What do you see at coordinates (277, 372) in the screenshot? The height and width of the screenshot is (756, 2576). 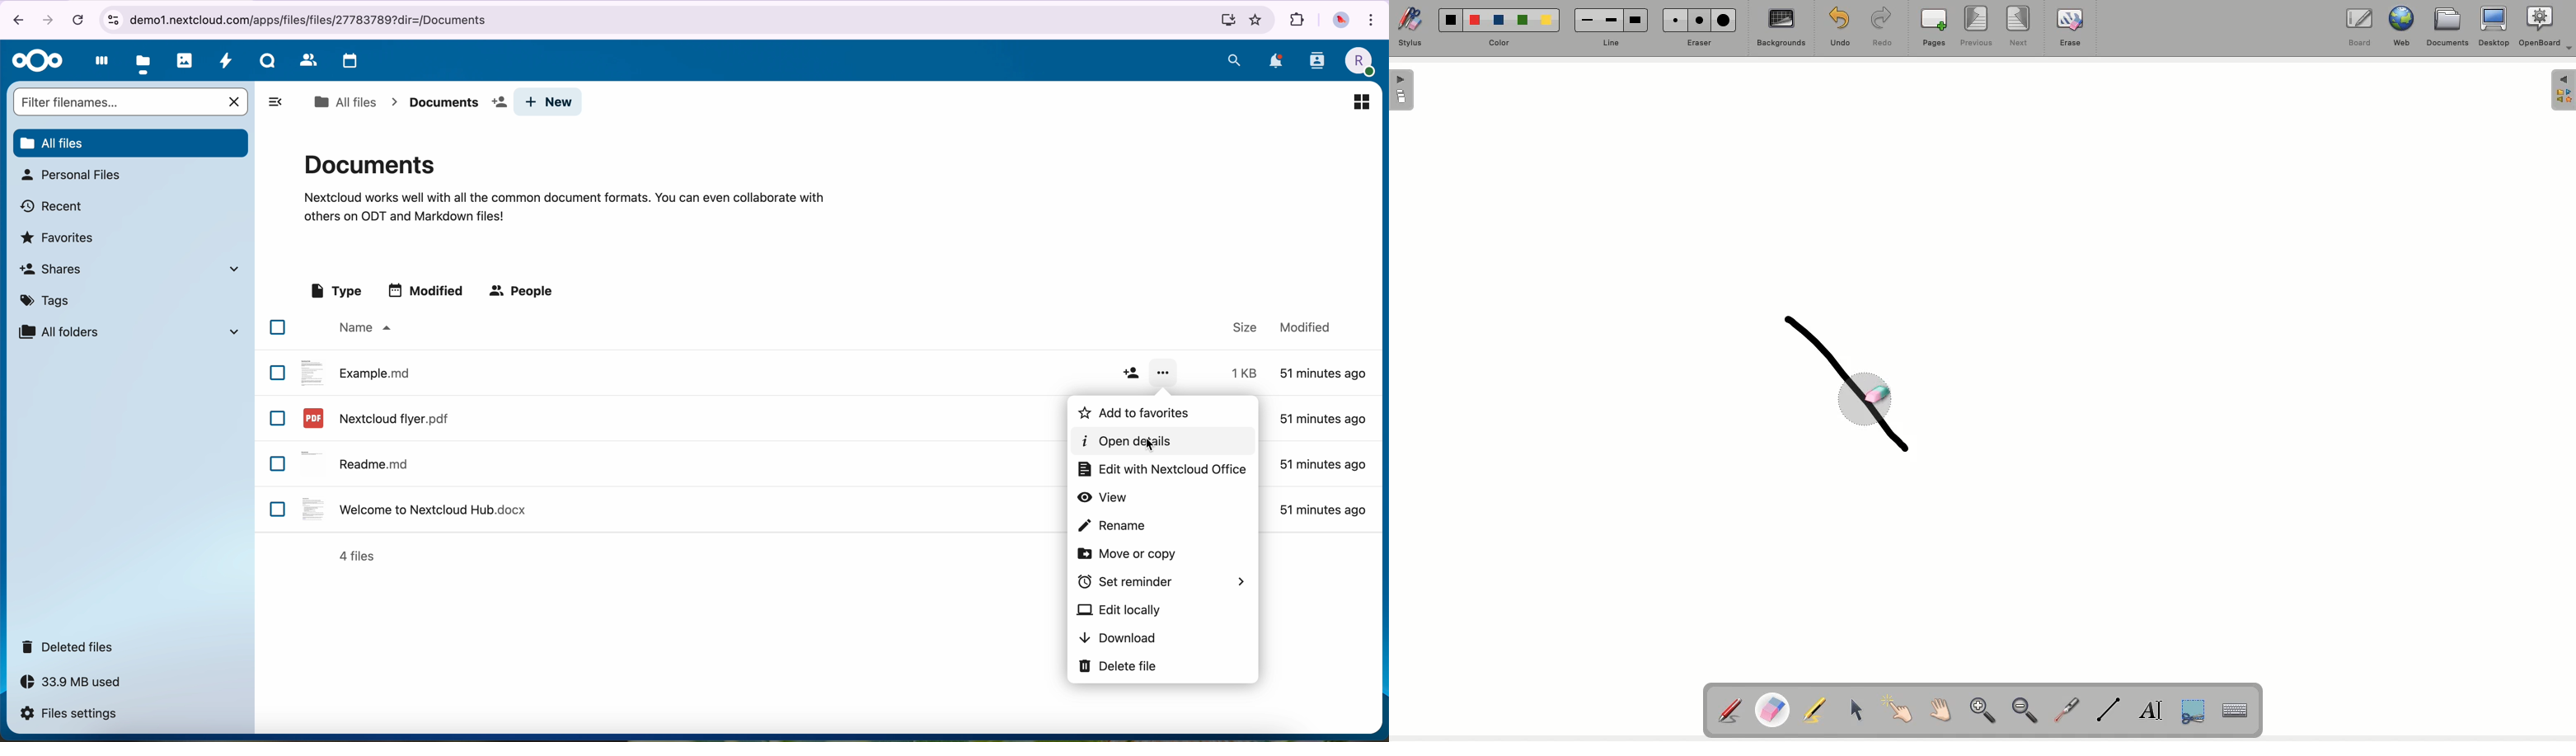 I see `checkbox` at bounding box center [277, 372].